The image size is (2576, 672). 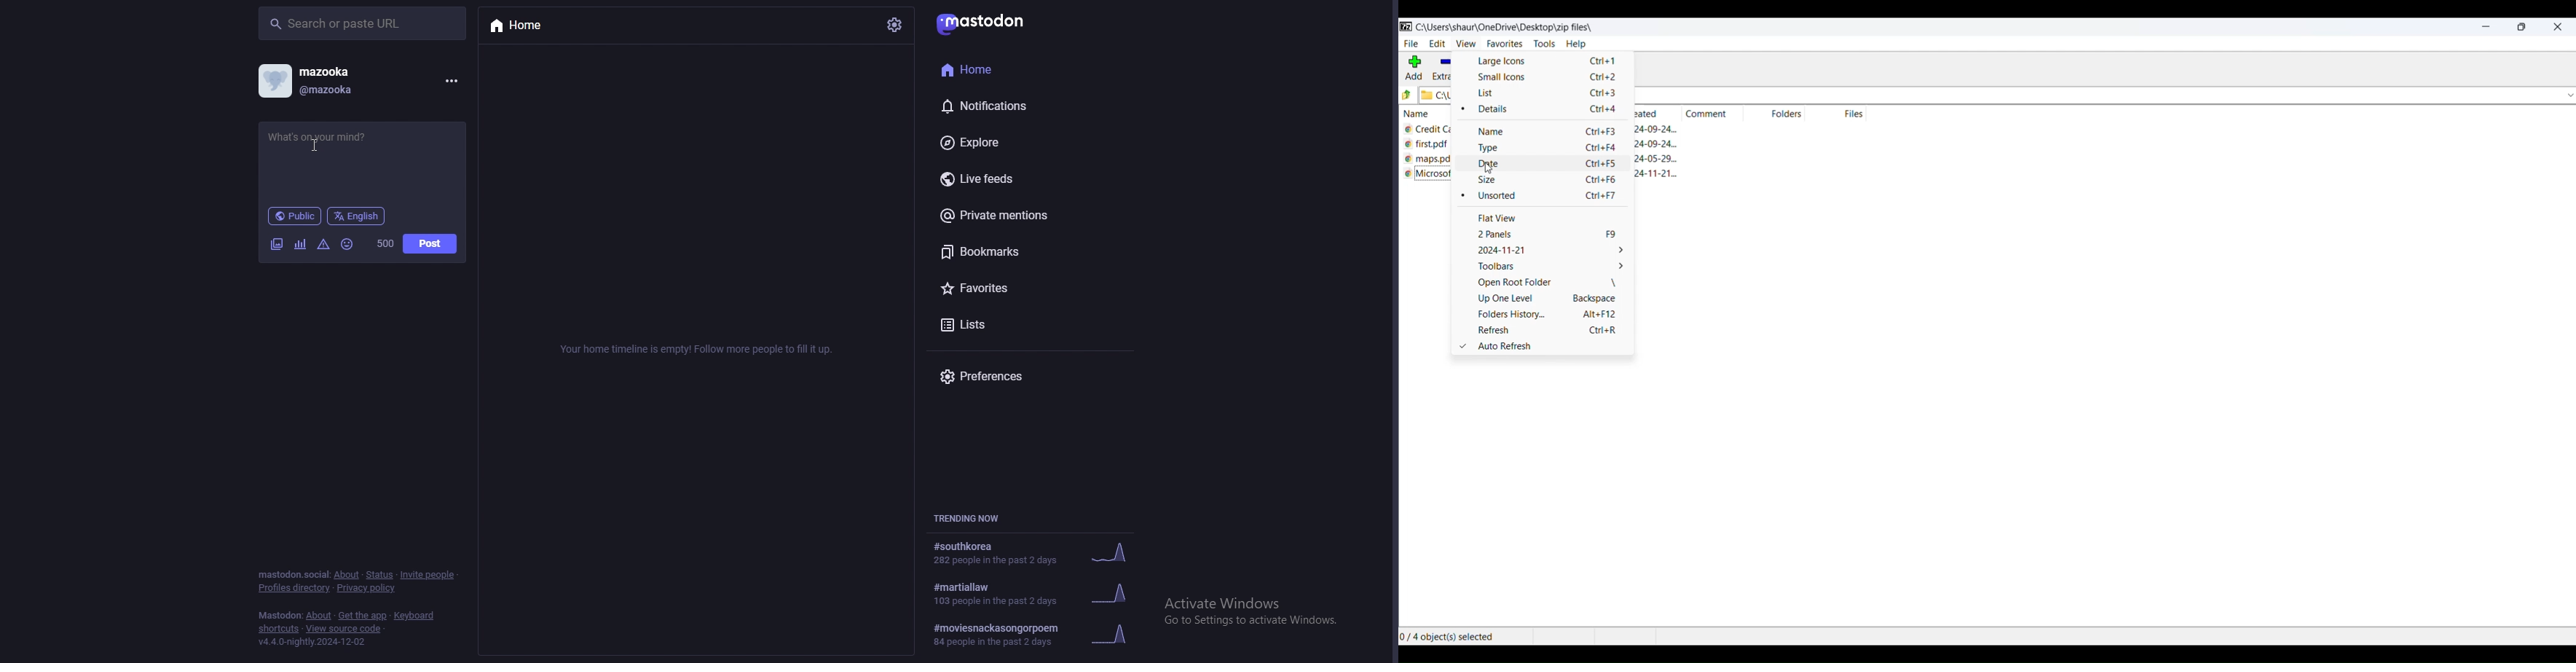 I want to click on trending, so click(x=1035, y=632).